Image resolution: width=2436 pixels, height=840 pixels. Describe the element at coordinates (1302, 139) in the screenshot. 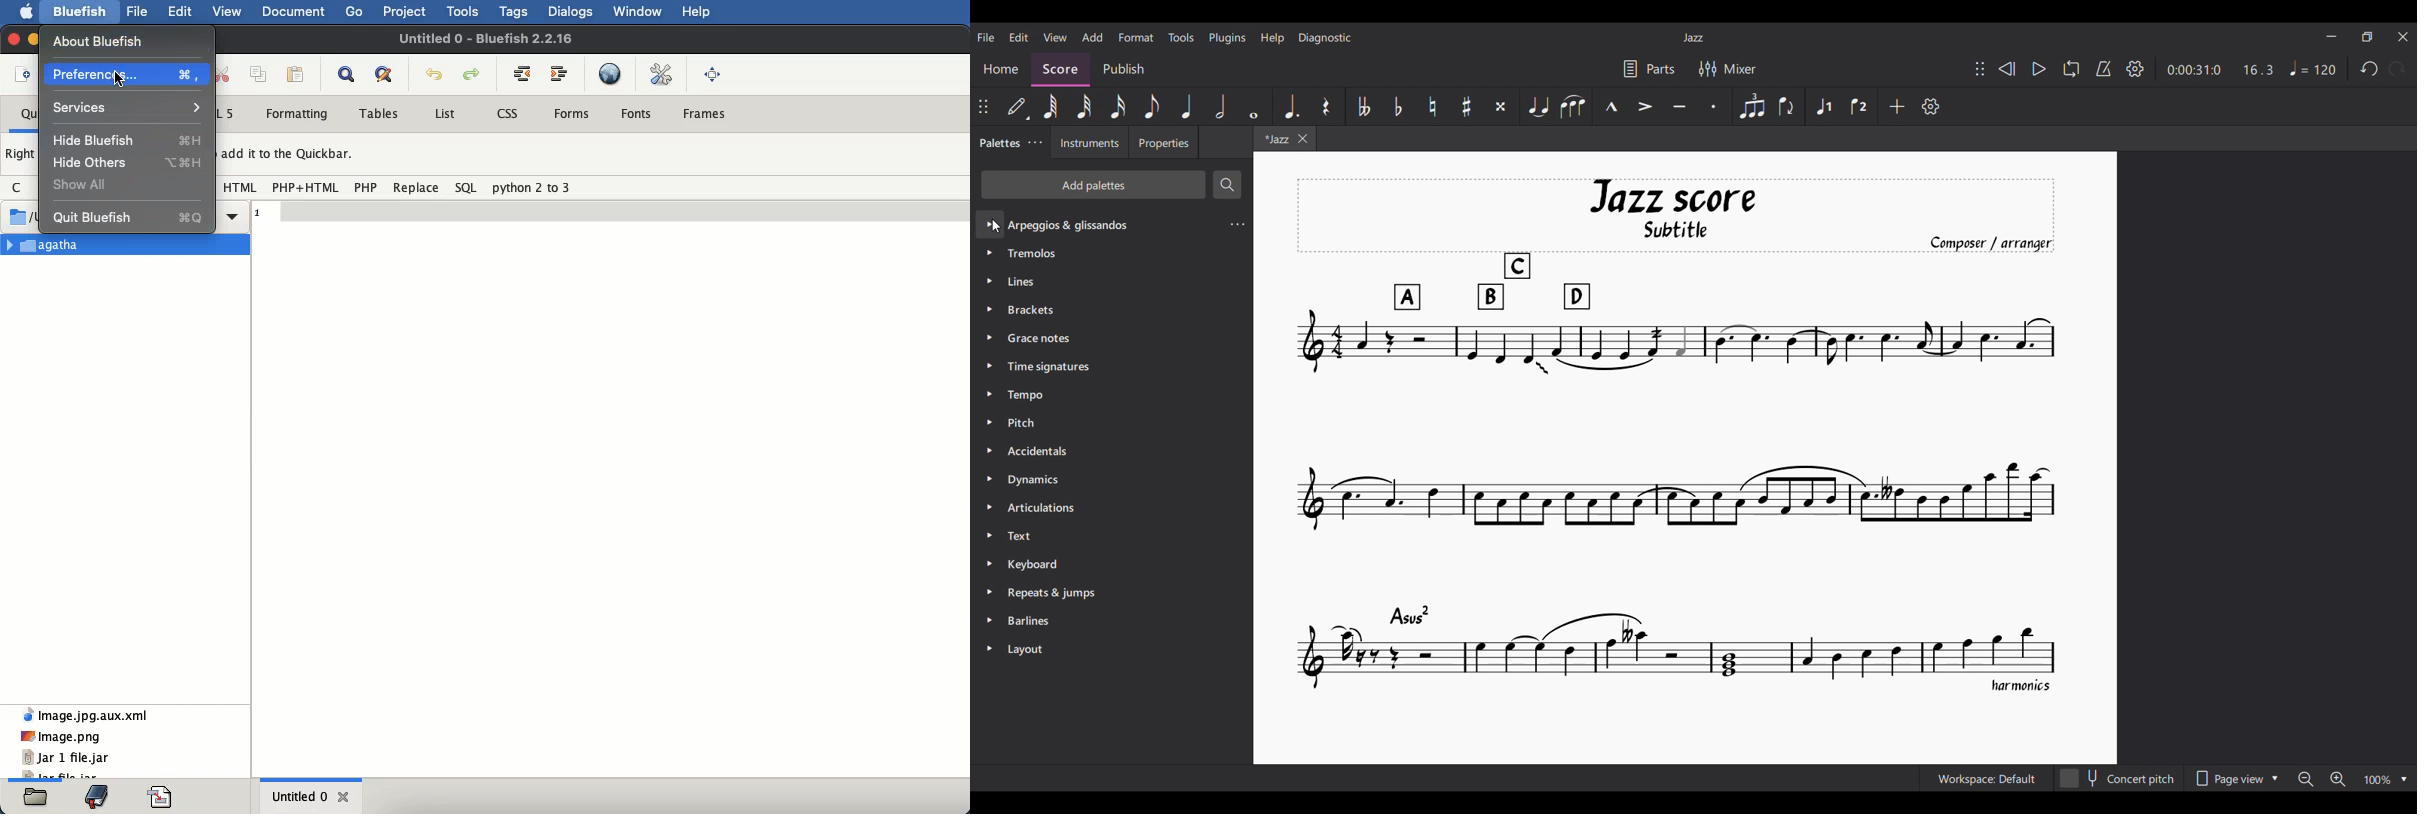

I see `Close tab` at that location.